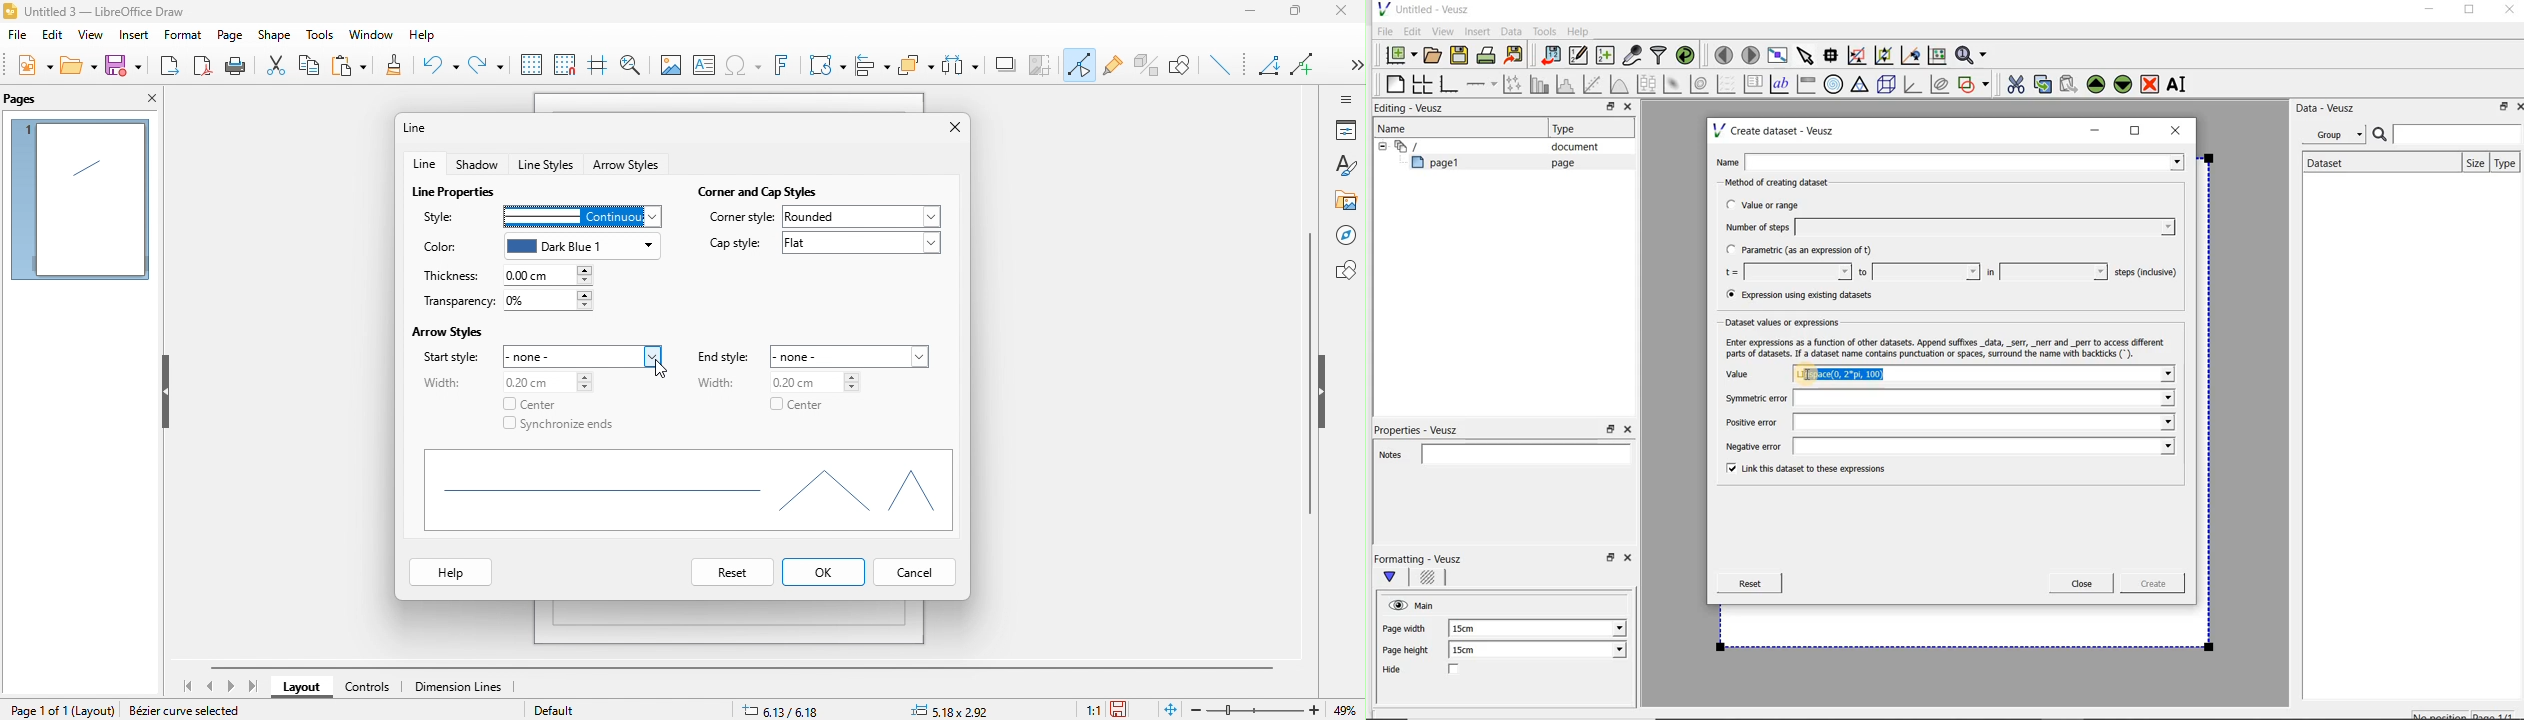  What do you see at coordinates (355, 66) in the screenshot?
I see `paste` at bounding box center [355, 66].